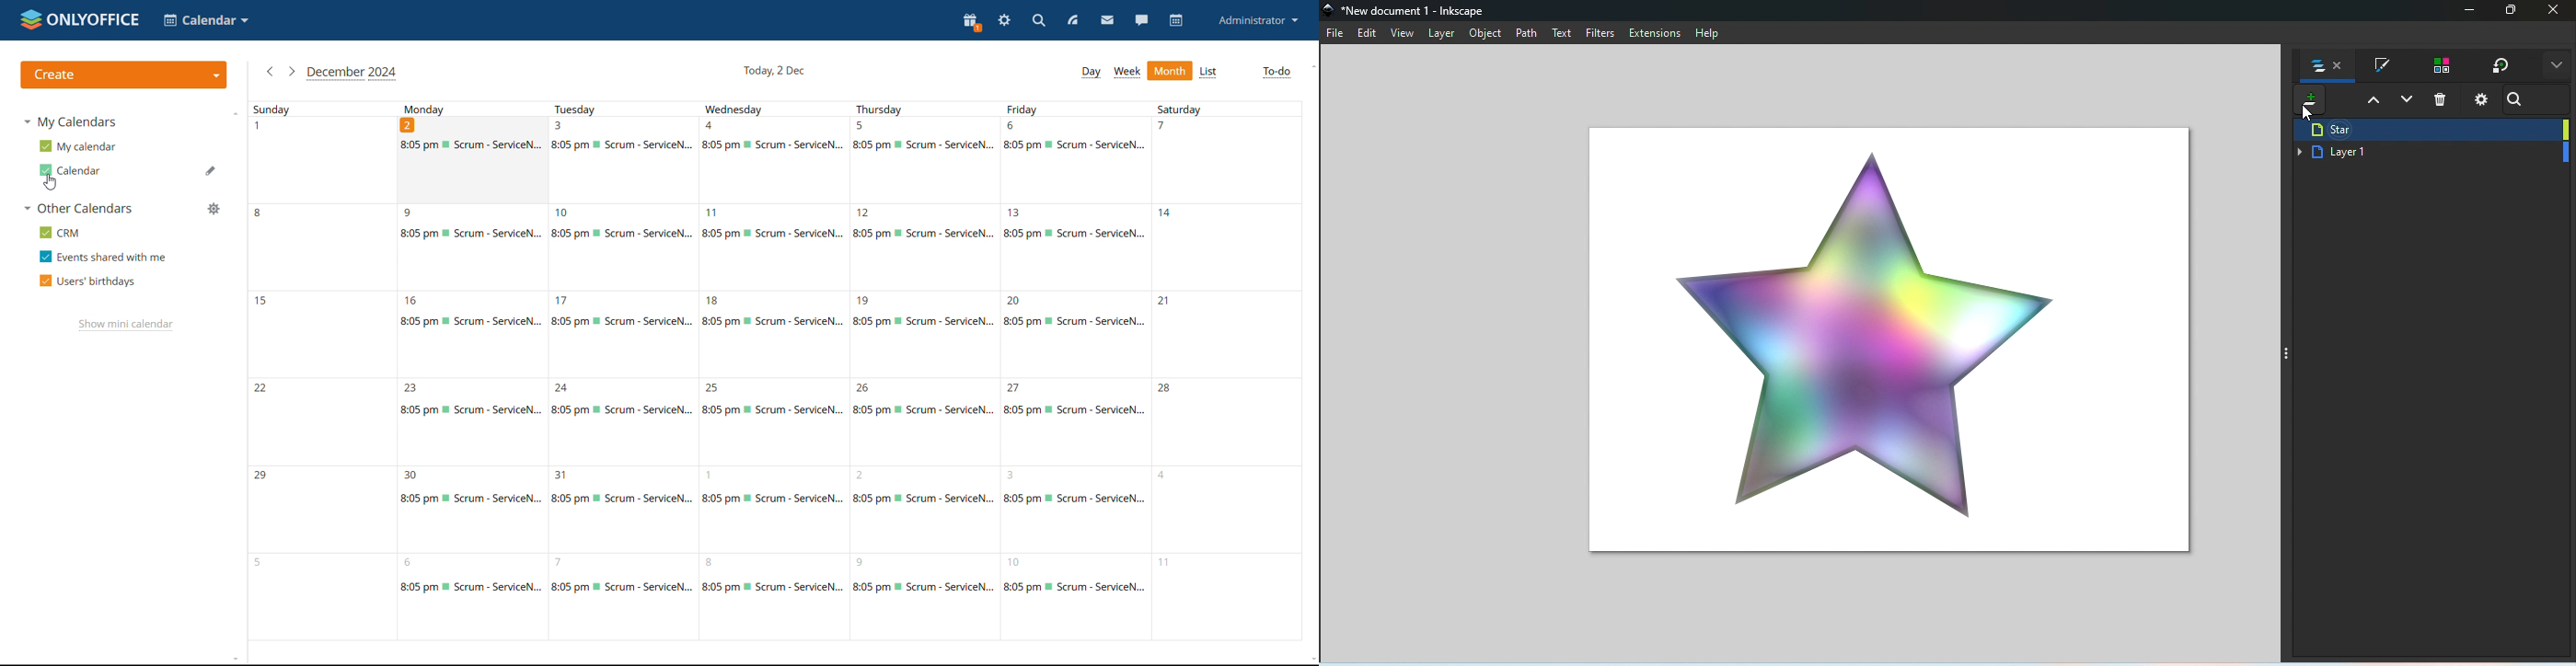 The height and width of the screenshot is (672, 2576). What do you see at coordinates (2432, 153) in the screenshot?
I see `Layer 1` at bounding box center [2432, 153].